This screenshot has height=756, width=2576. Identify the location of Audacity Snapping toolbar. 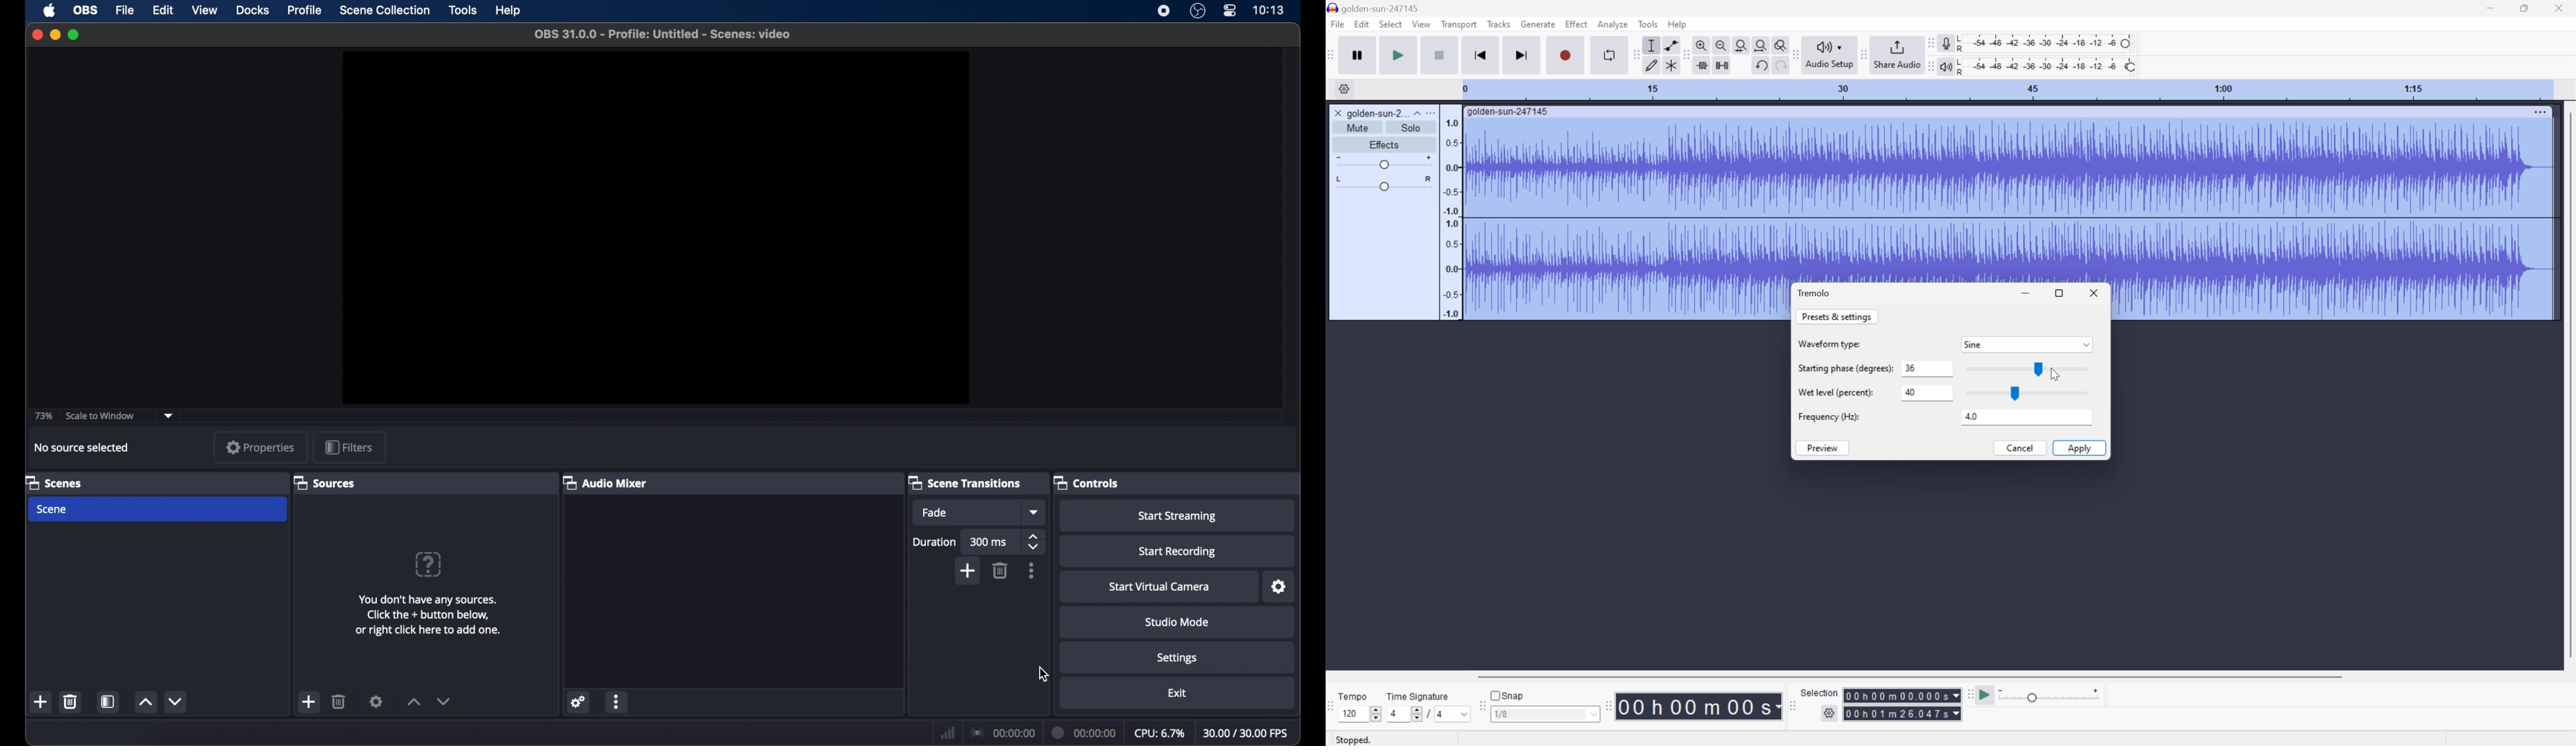
(1482, 707).